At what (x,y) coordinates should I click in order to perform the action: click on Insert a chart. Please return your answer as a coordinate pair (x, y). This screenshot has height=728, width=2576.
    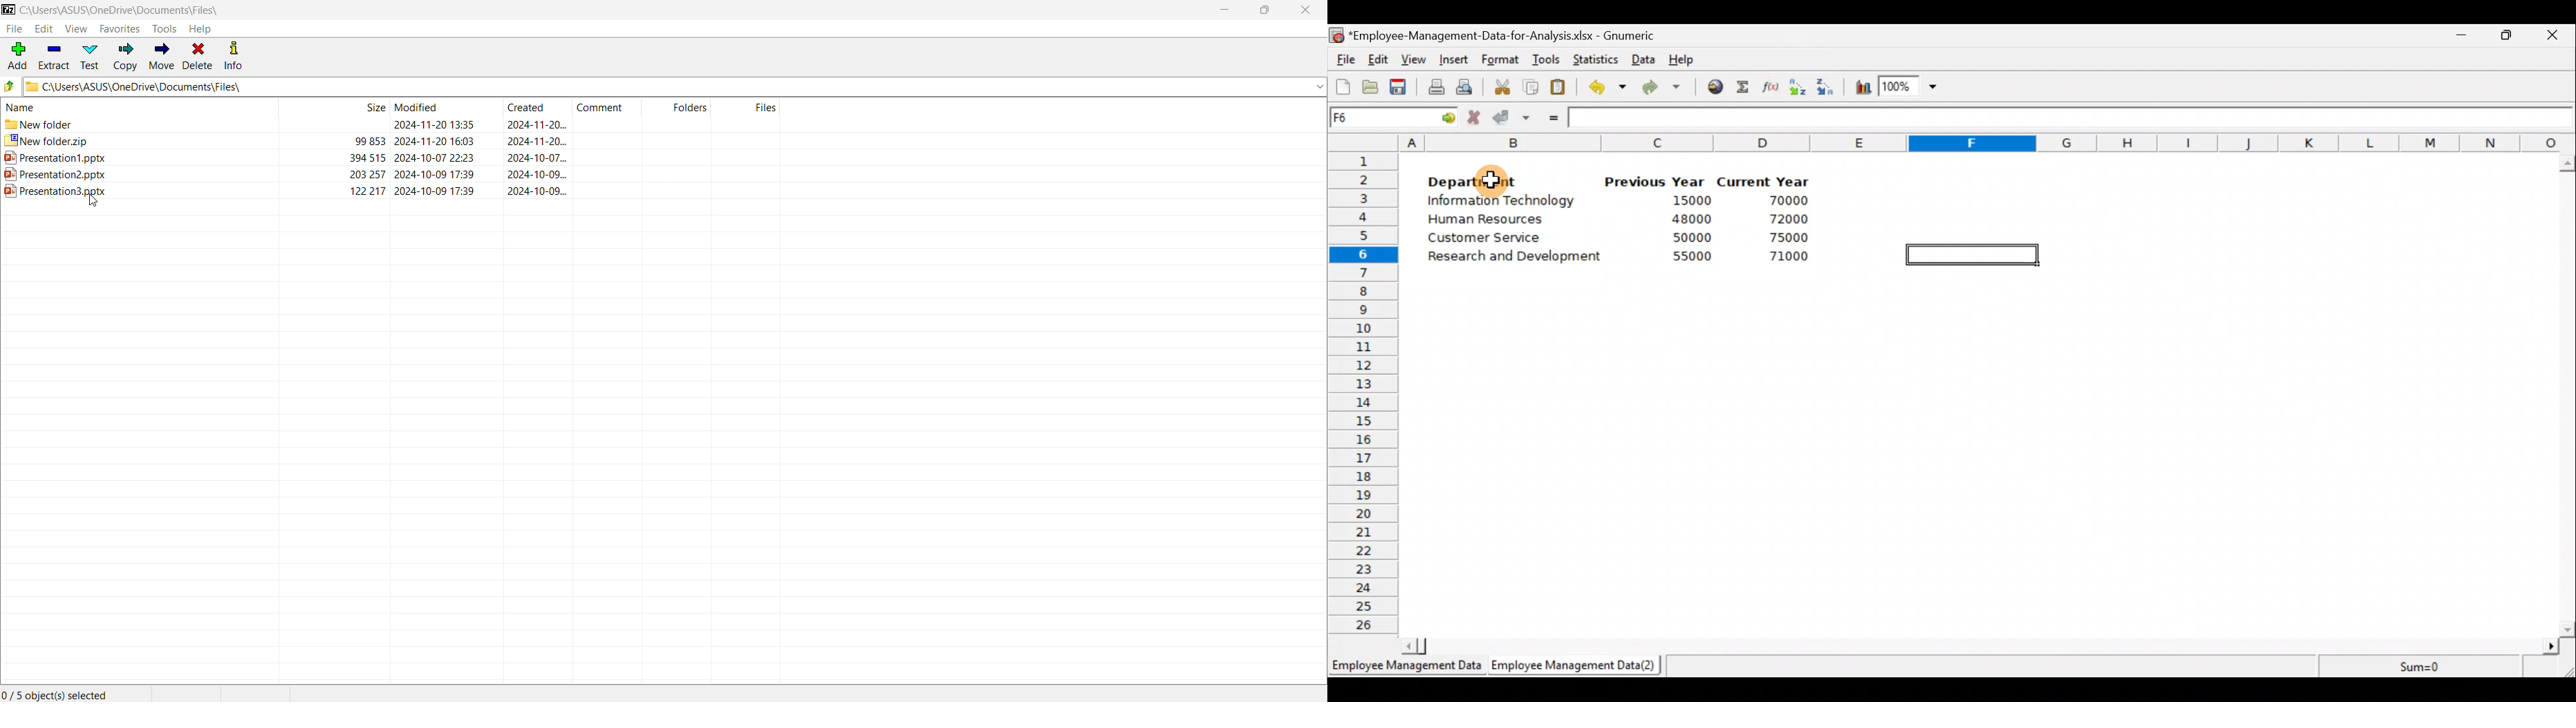
    Looking at the image, I should click on (1860, 88).